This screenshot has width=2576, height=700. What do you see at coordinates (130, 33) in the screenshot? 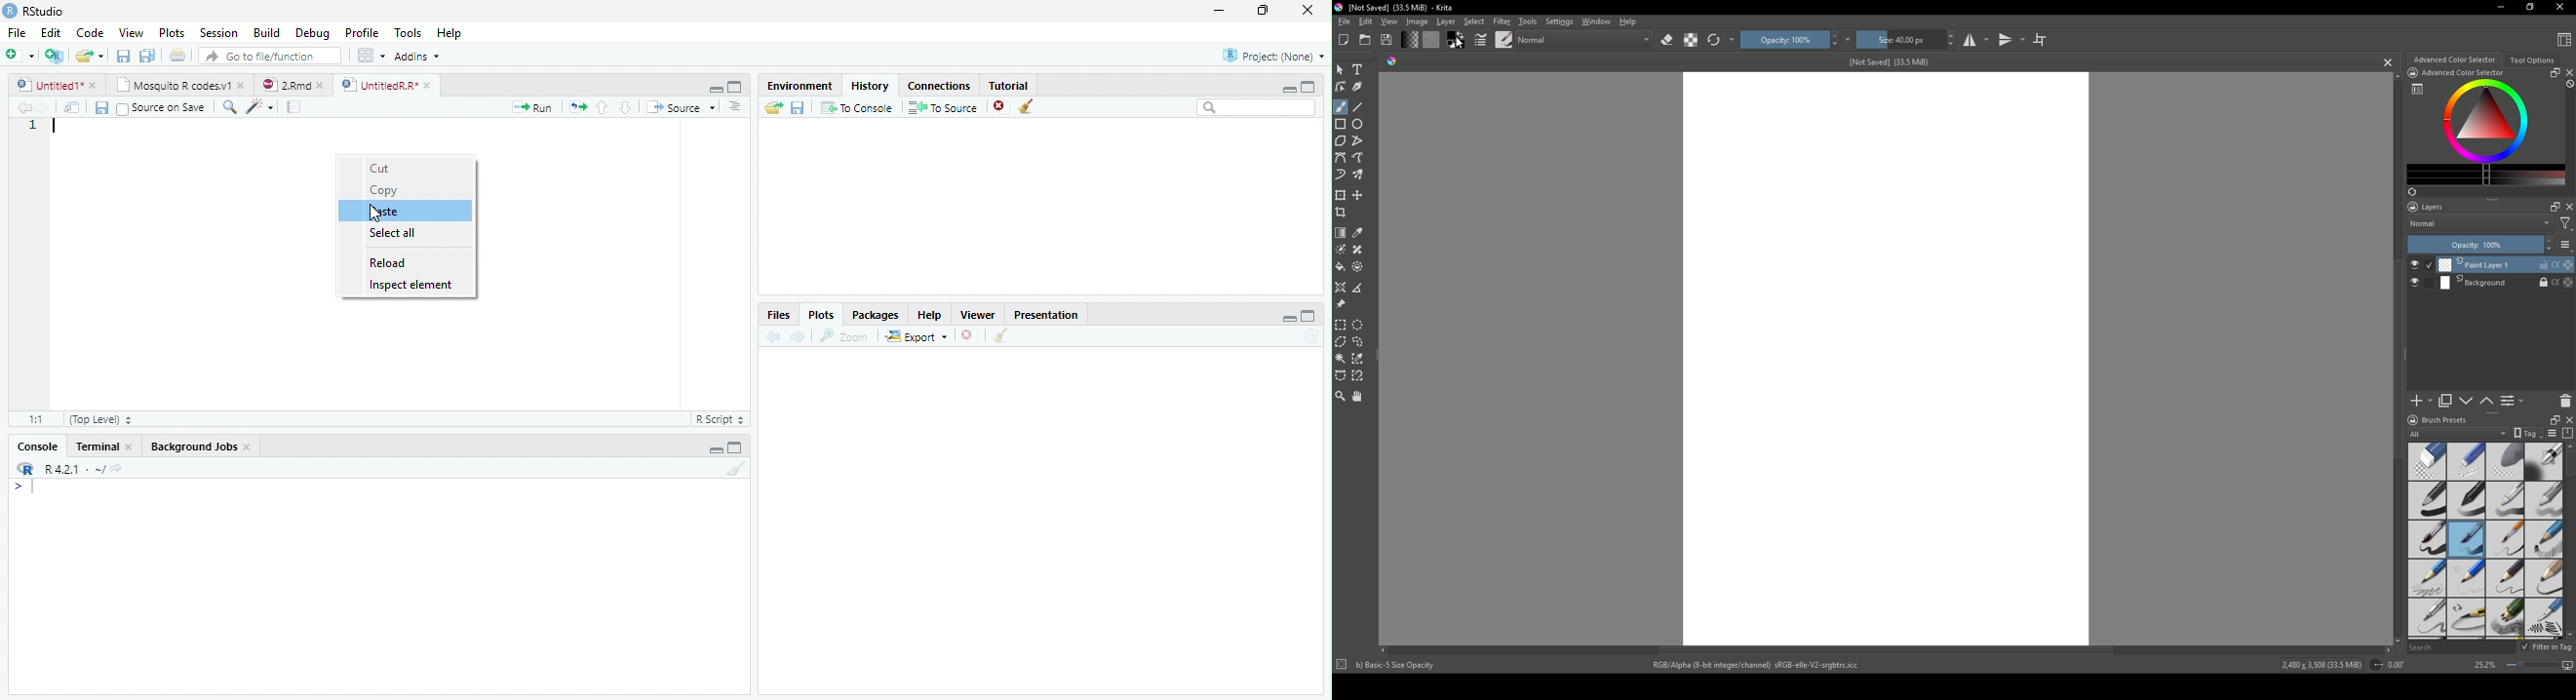
I see `View` at bounding box center [130, 33].